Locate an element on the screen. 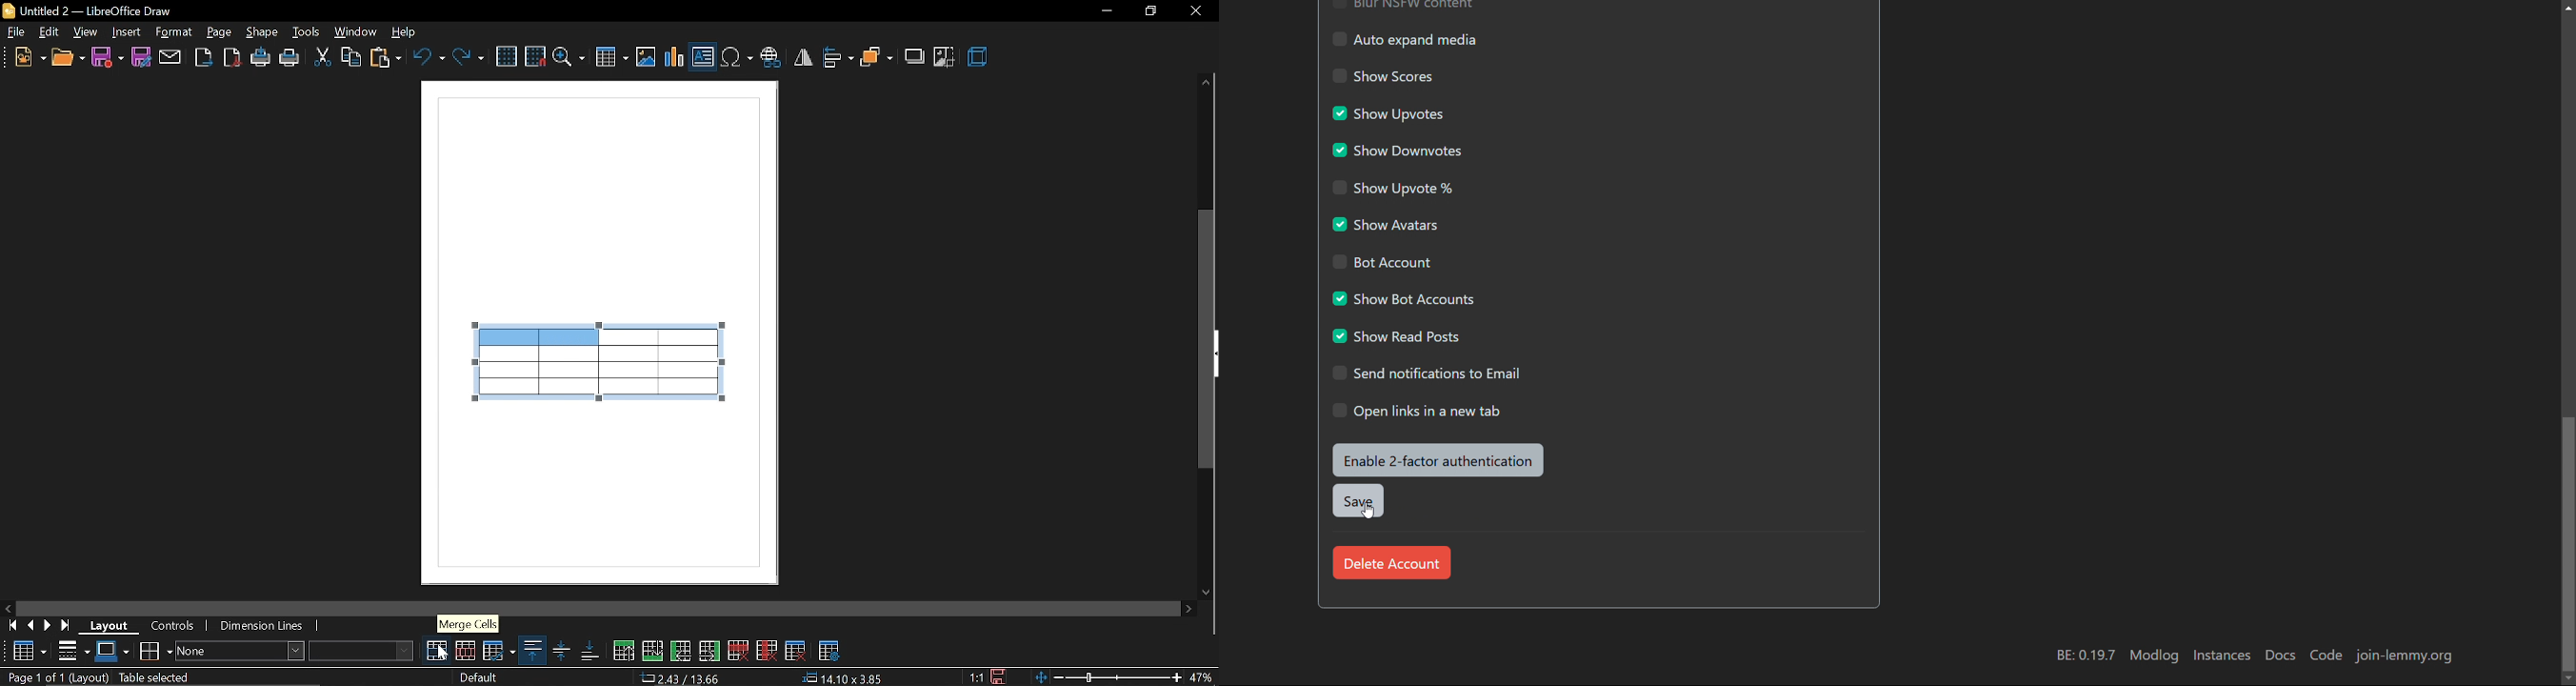 The image size is (2576, 700). move left is located at coordinates (8, 607).